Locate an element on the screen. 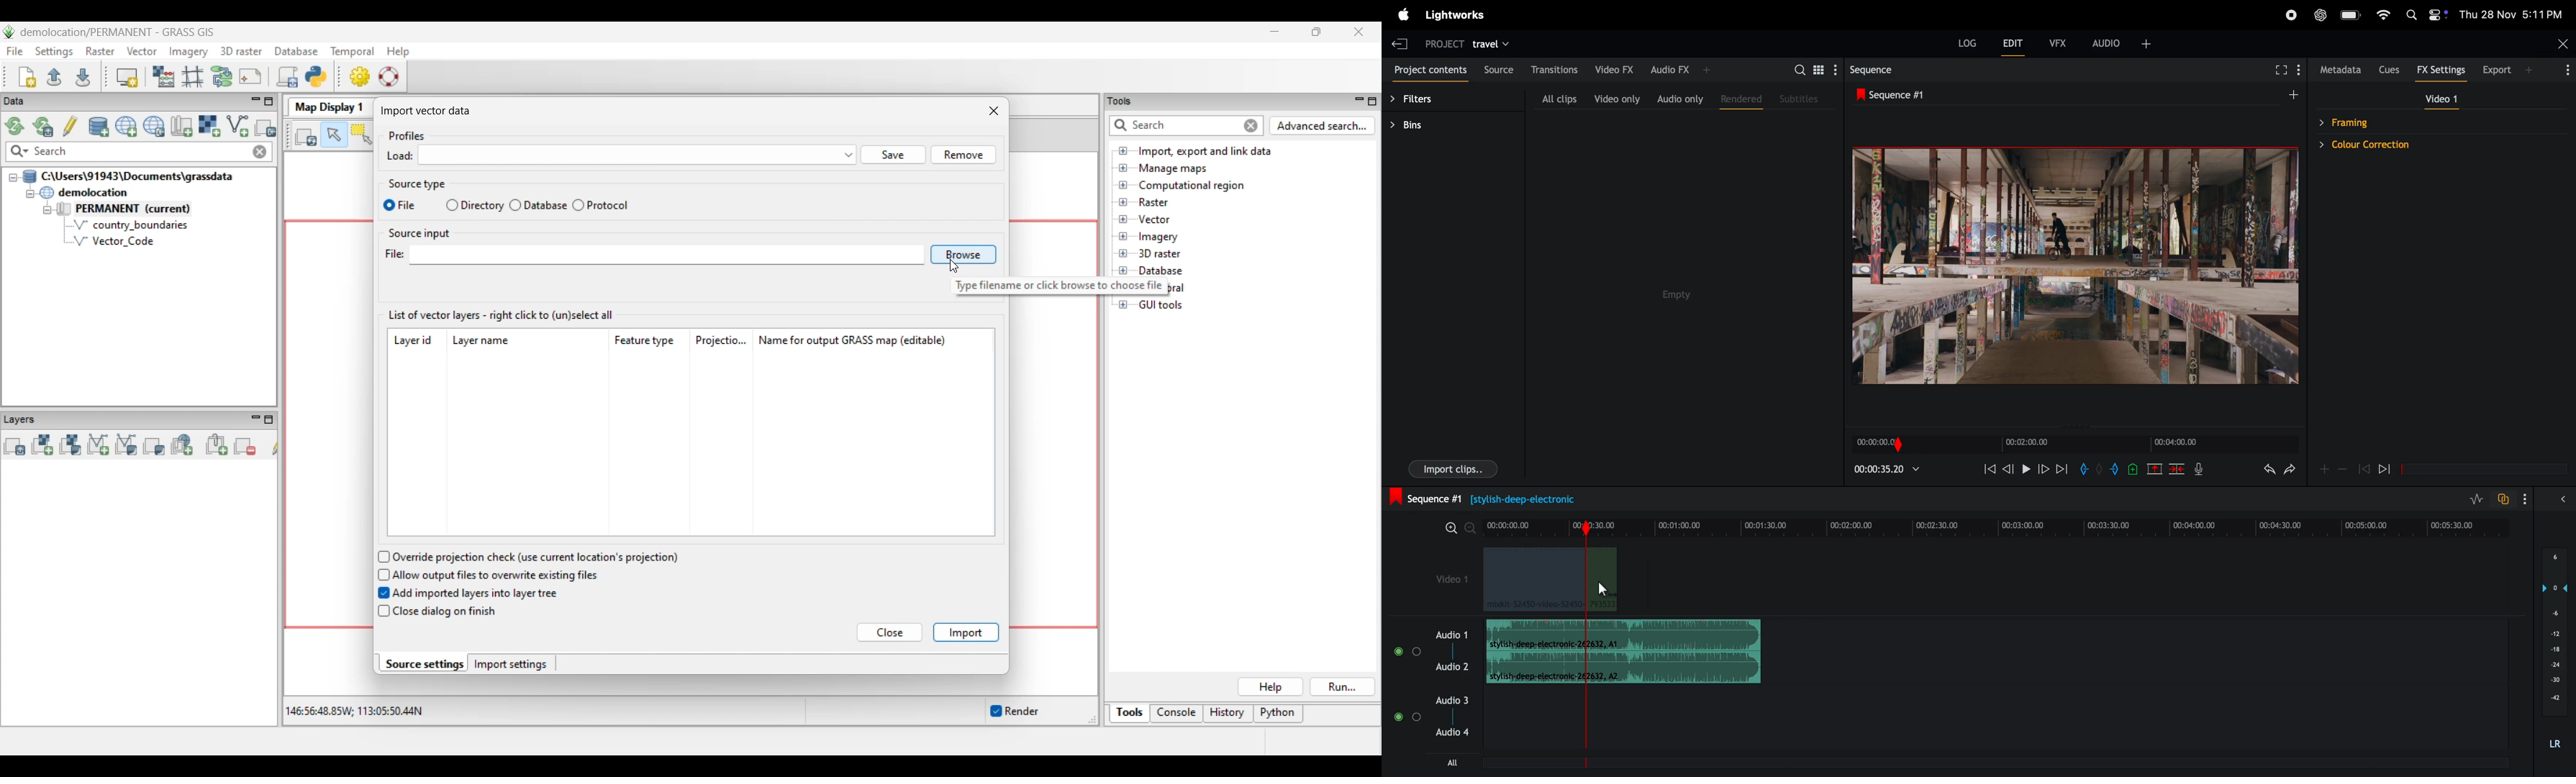  Toggle is located at coordinates (1417, 717).